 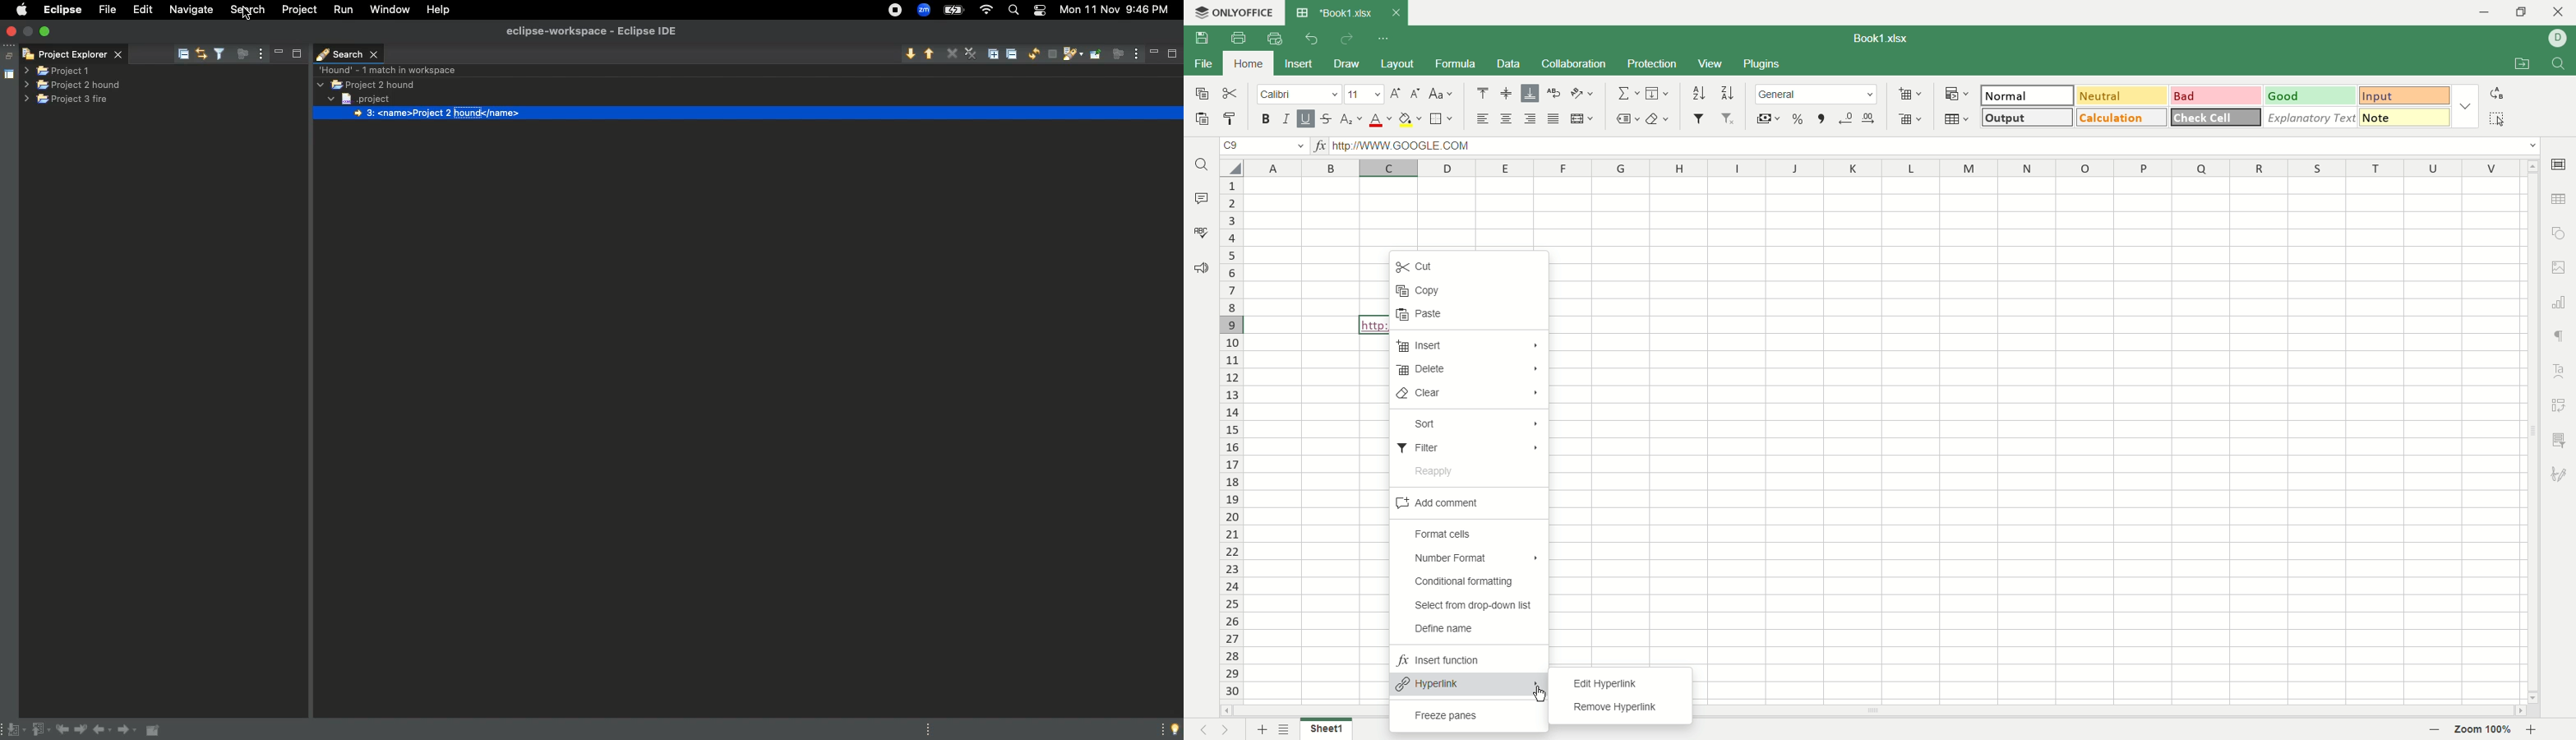 I want to click on undo, so click(x=1313, y=38).